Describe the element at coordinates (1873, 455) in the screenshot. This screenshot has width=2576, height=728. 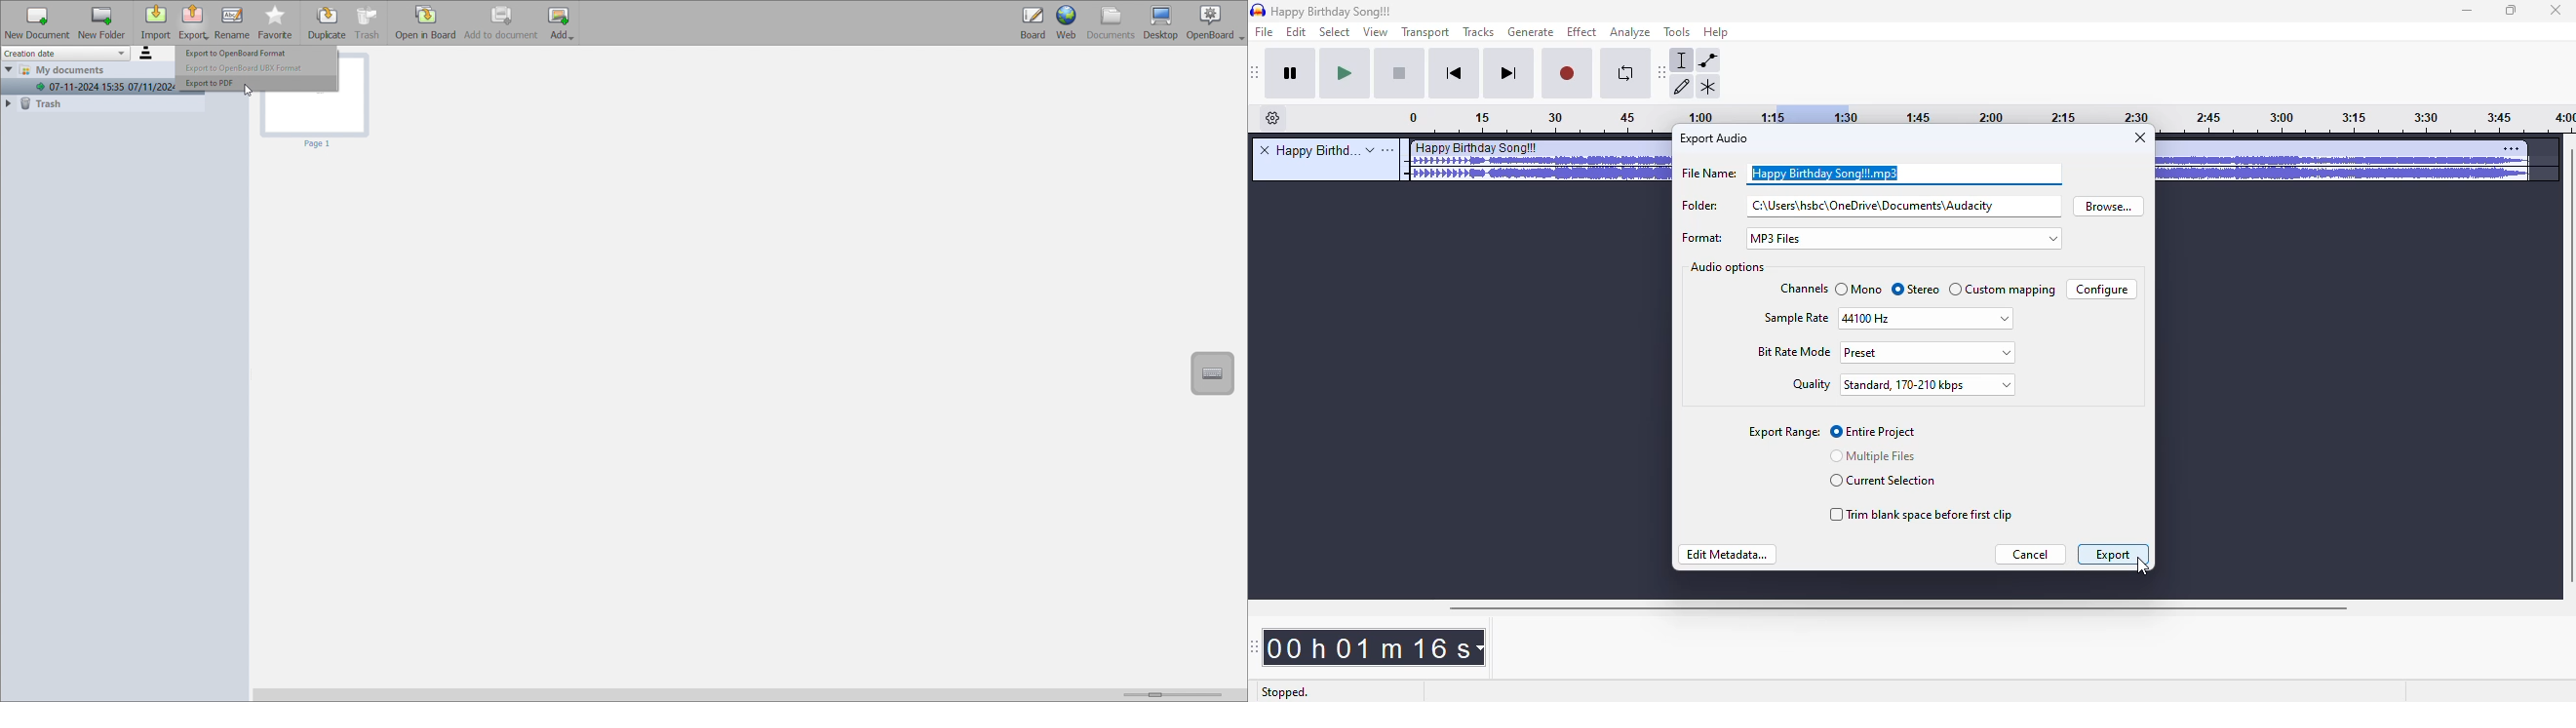
I see `multiple files` at that location.